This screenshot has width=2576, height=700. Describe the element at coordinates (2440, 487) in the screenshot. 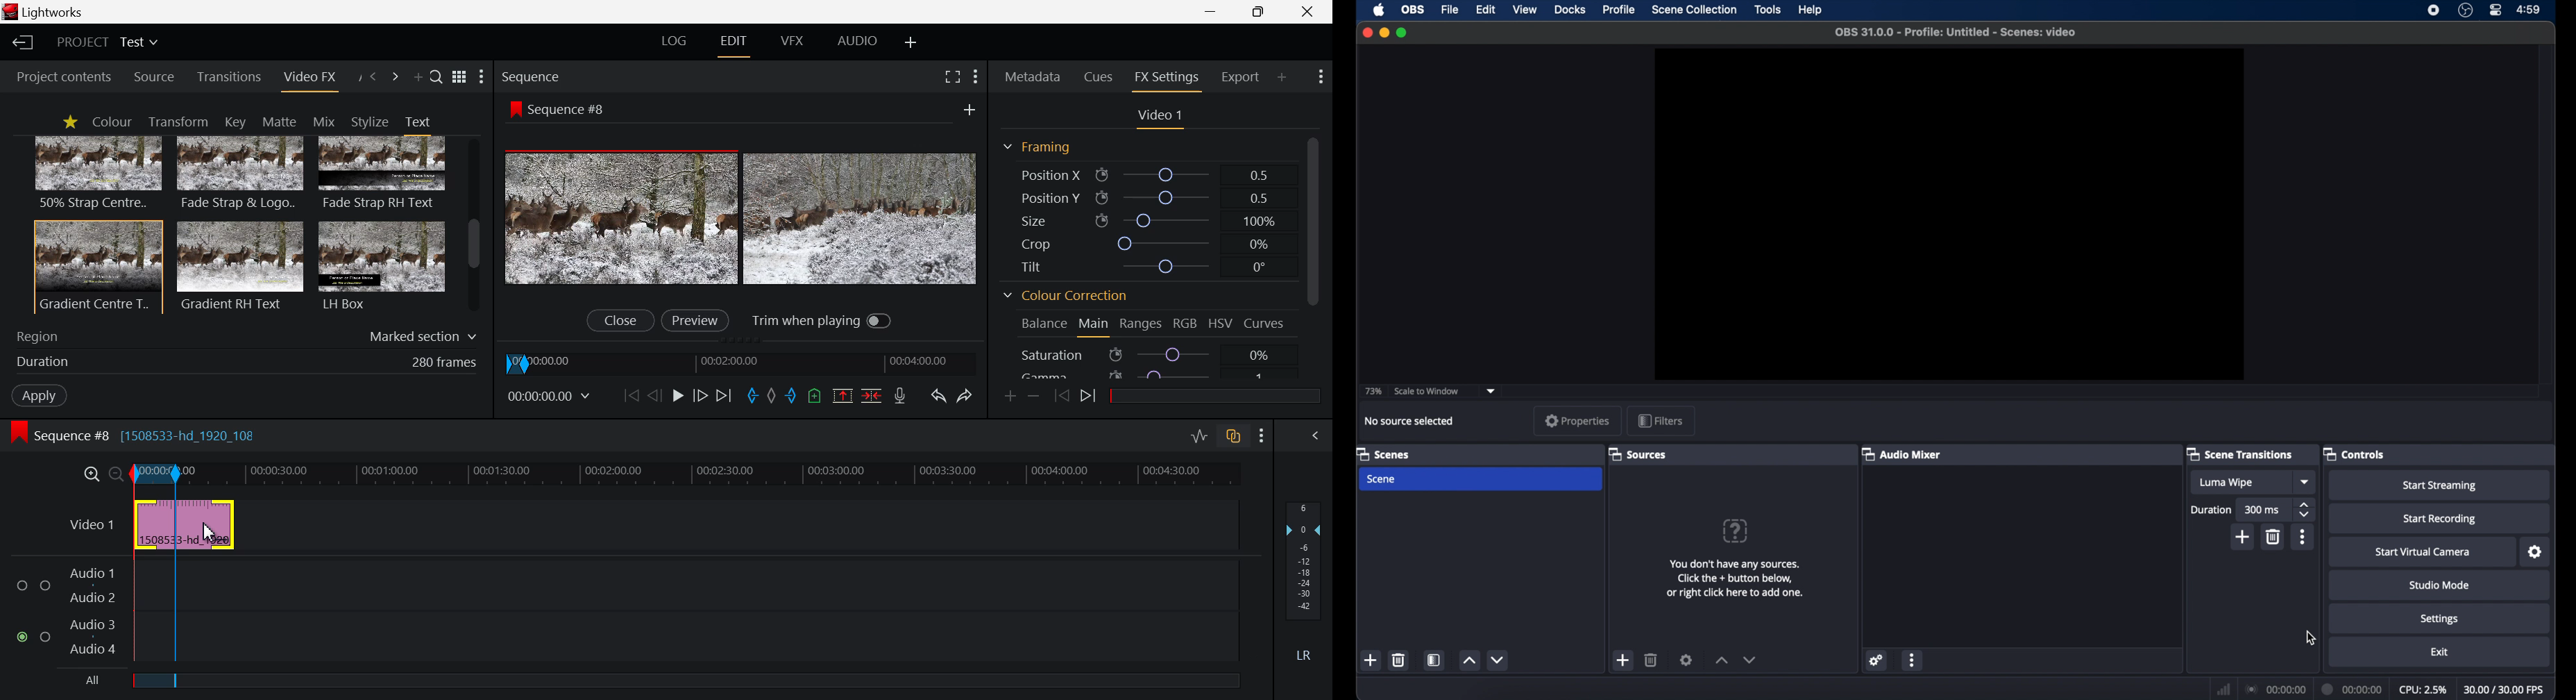

I see `start streaming` at that location.